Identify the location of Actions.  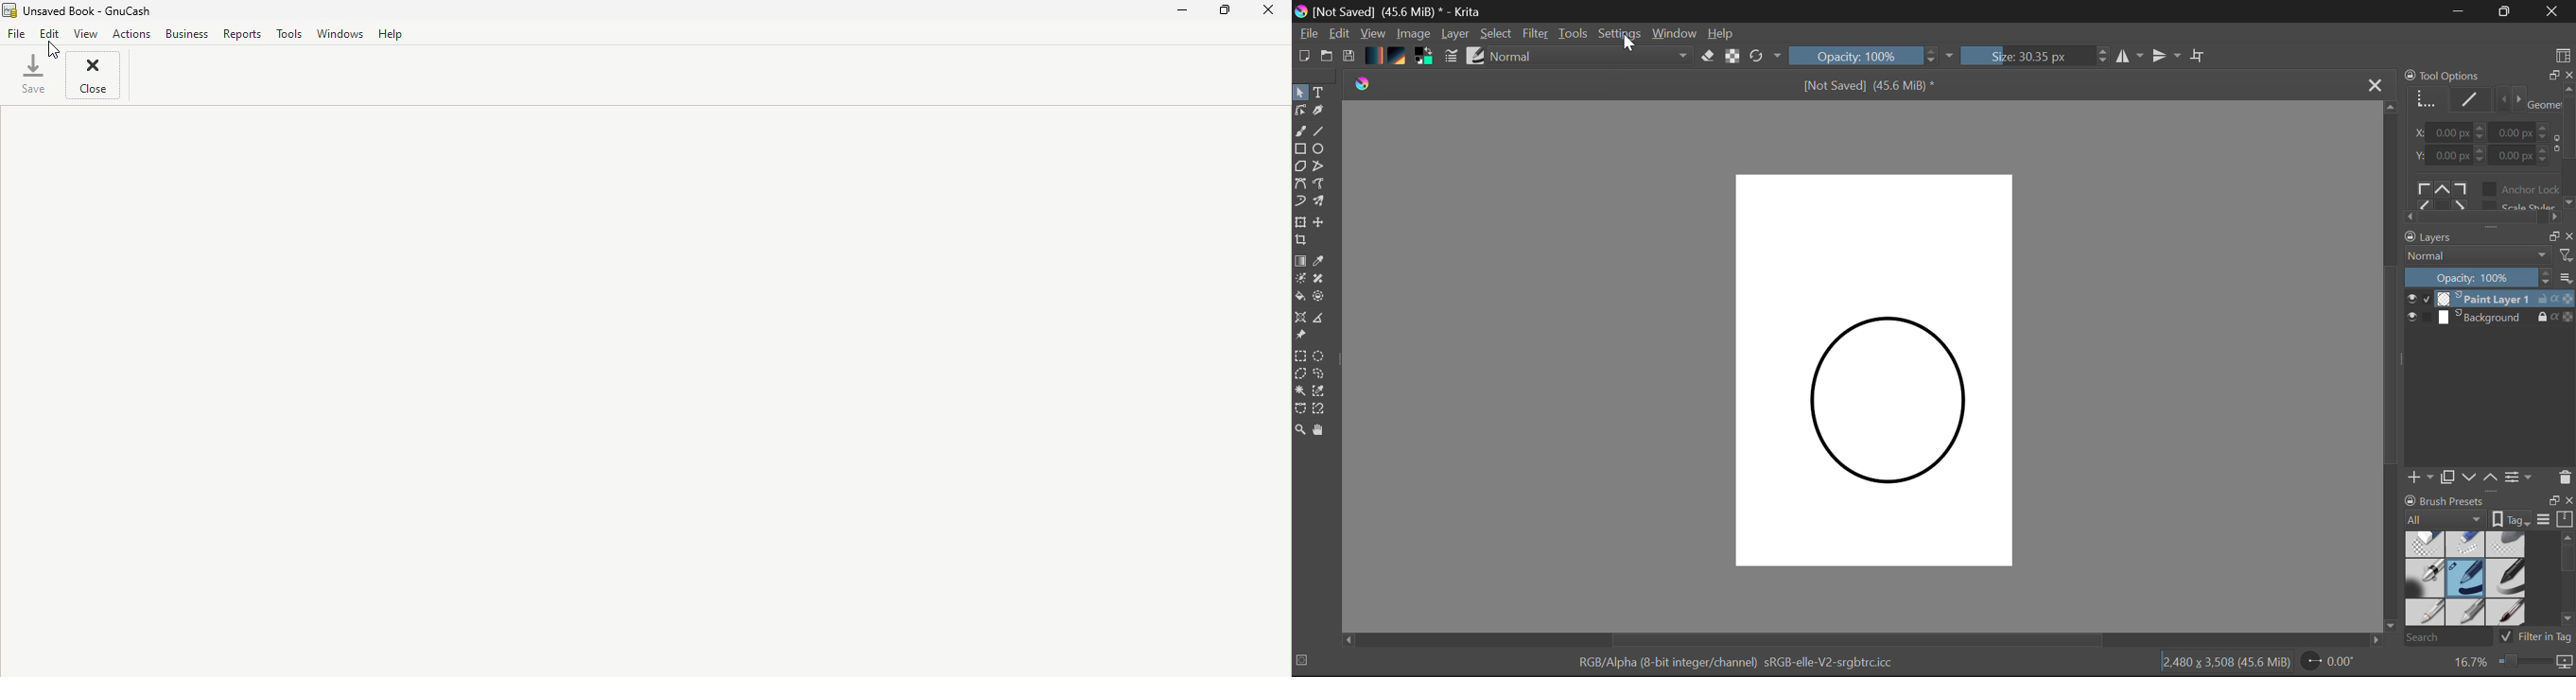
(131, 34).